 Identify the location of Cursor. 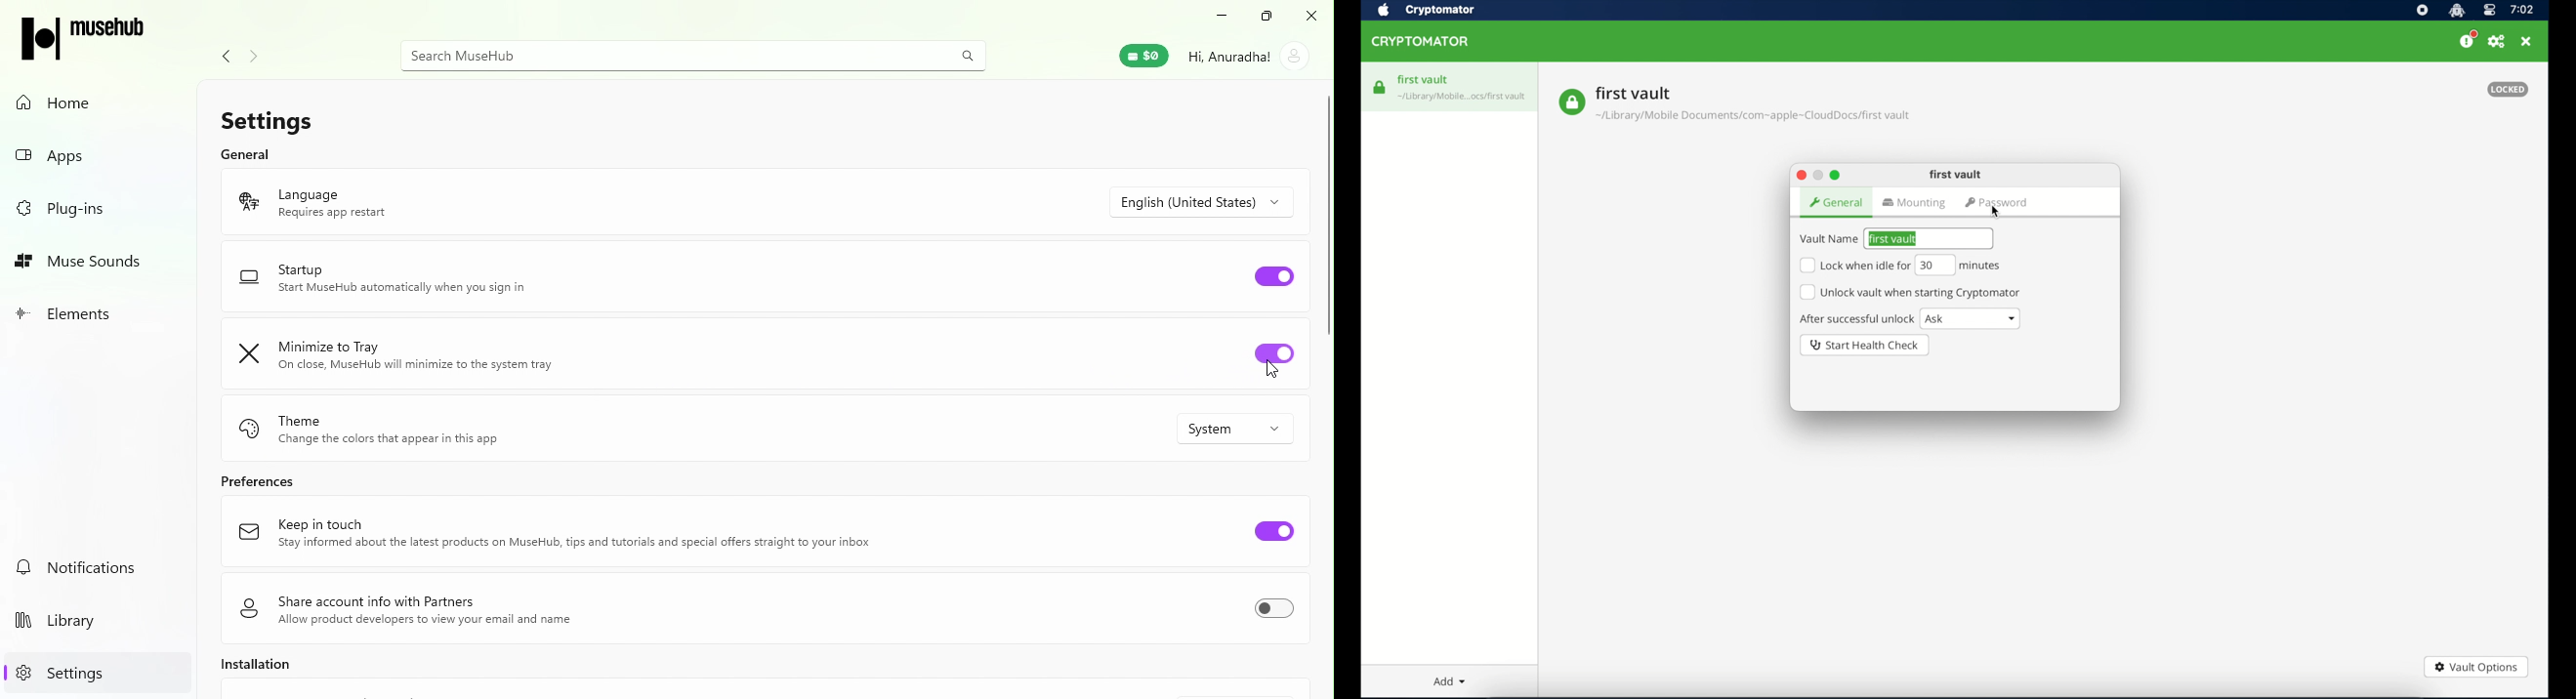
(1997, 210).